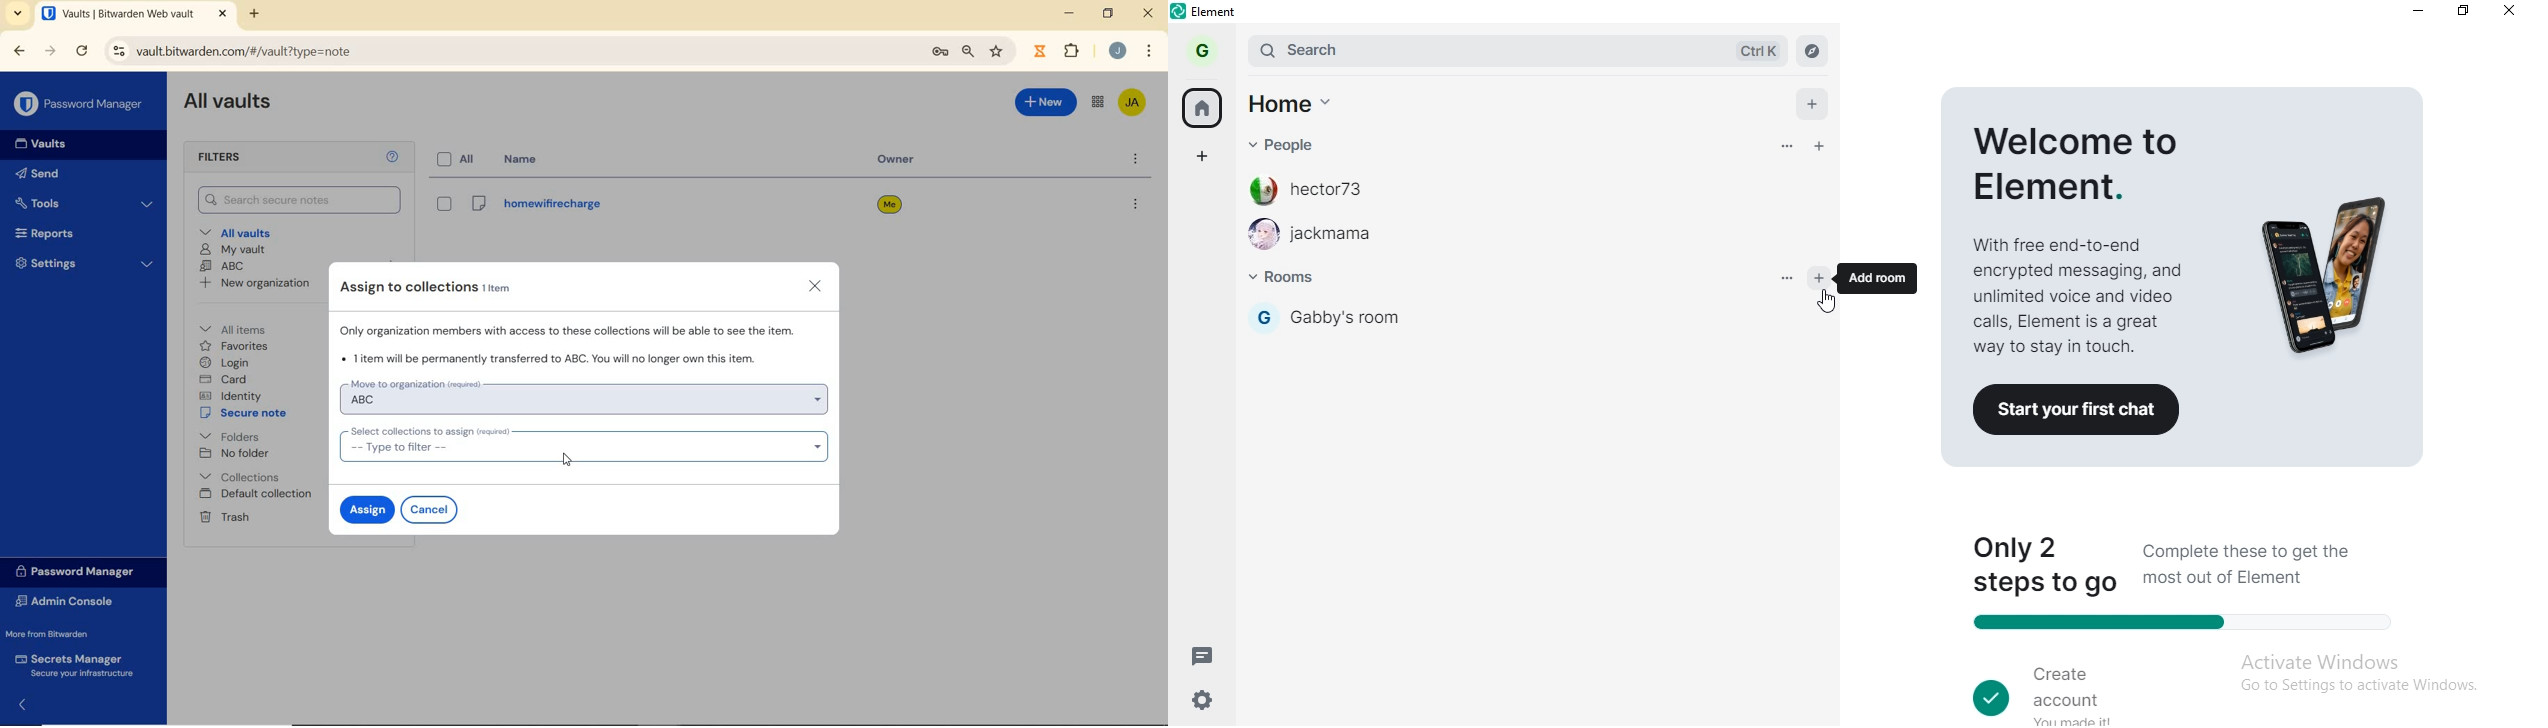 Image resolution: width=2548 pixels, height=728 pixels. Describe the element at coordinates (79, 232) in the screenshot. I see `Reports` at that location.